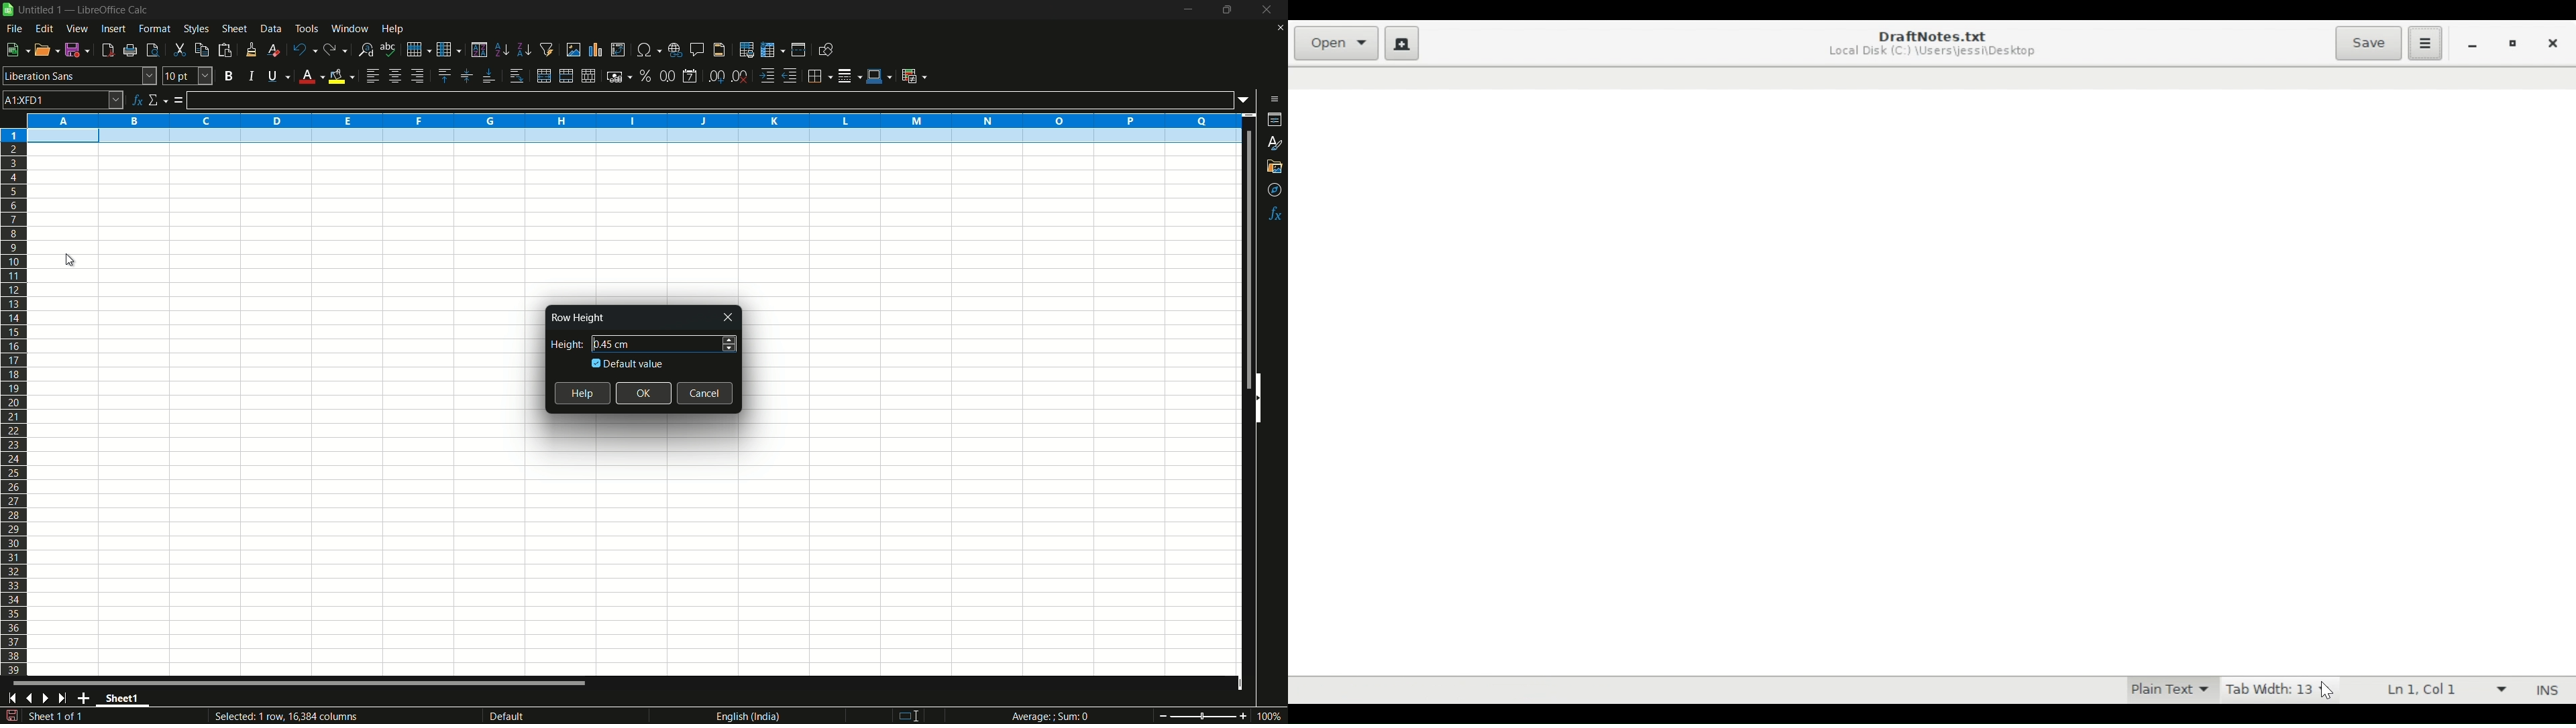  What do you see at coordinates (543, 76) in the screenshot?
I see `merge and center or unmerge depending on the current toggle state` at bounding box center [543, 76].